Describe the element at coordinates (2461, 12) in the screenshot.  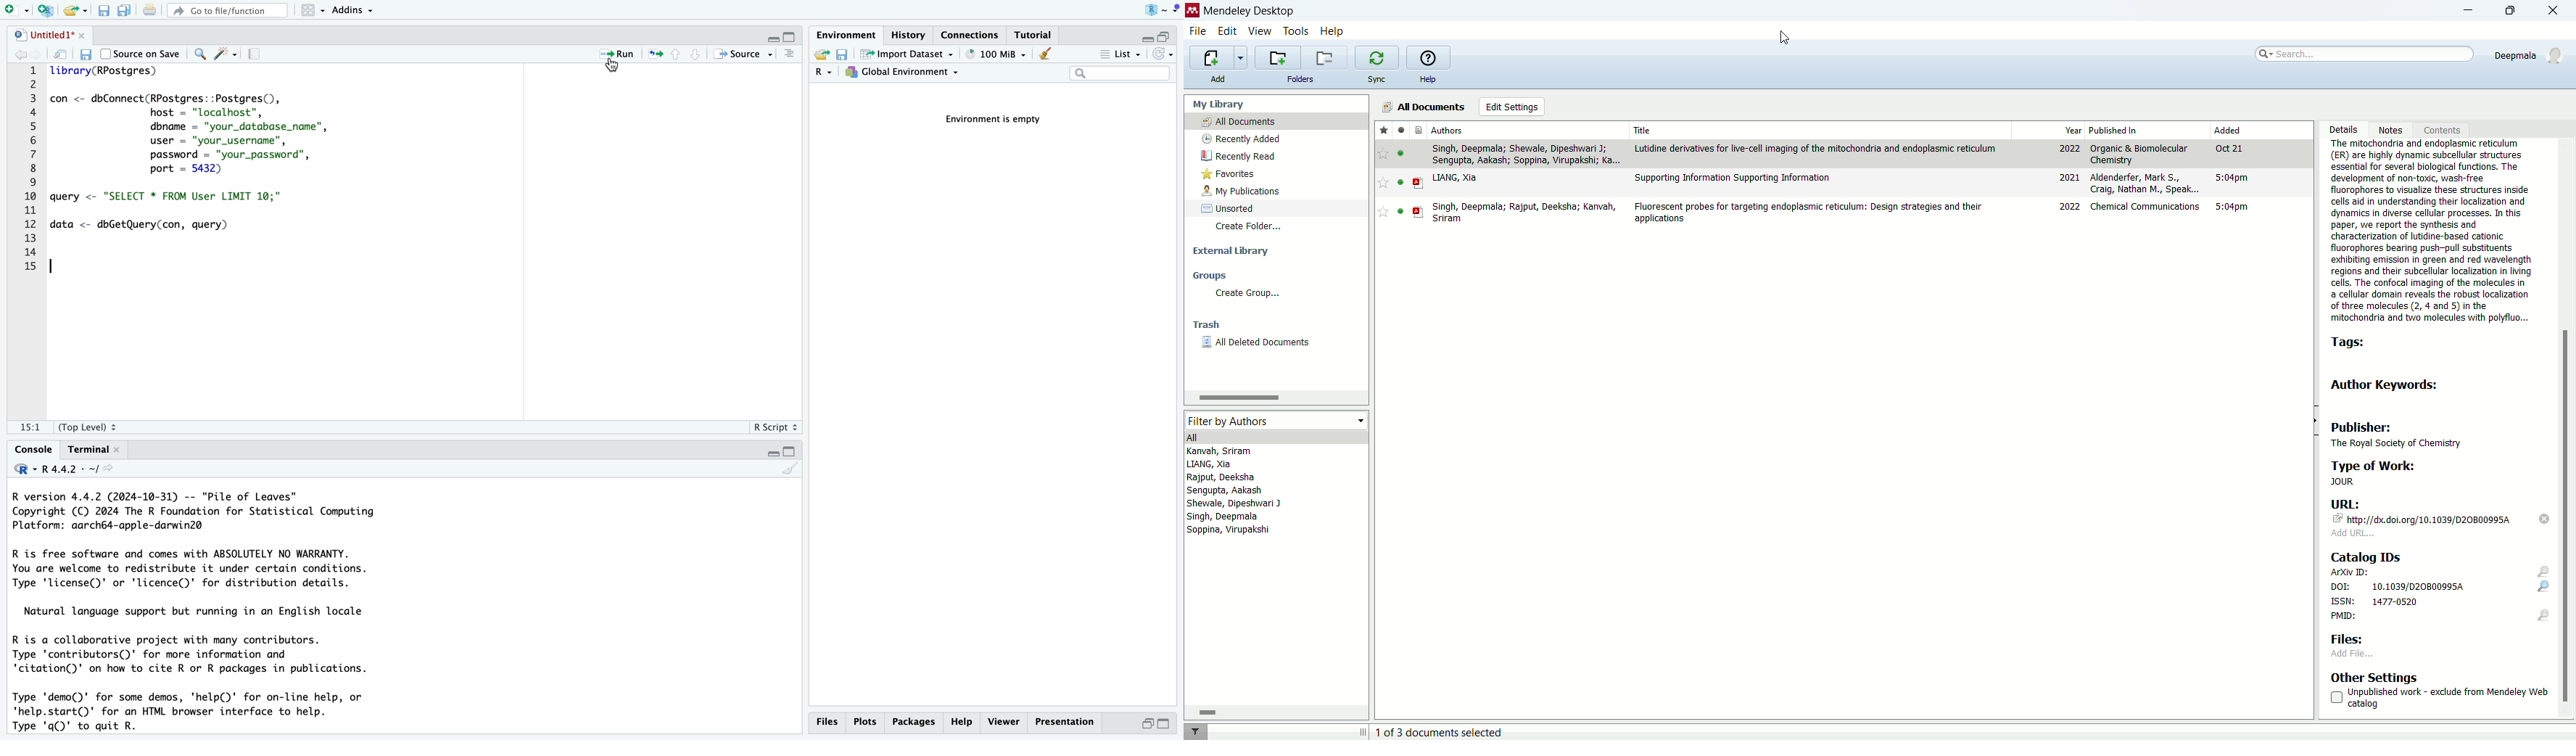
I see `minimize` at that location.